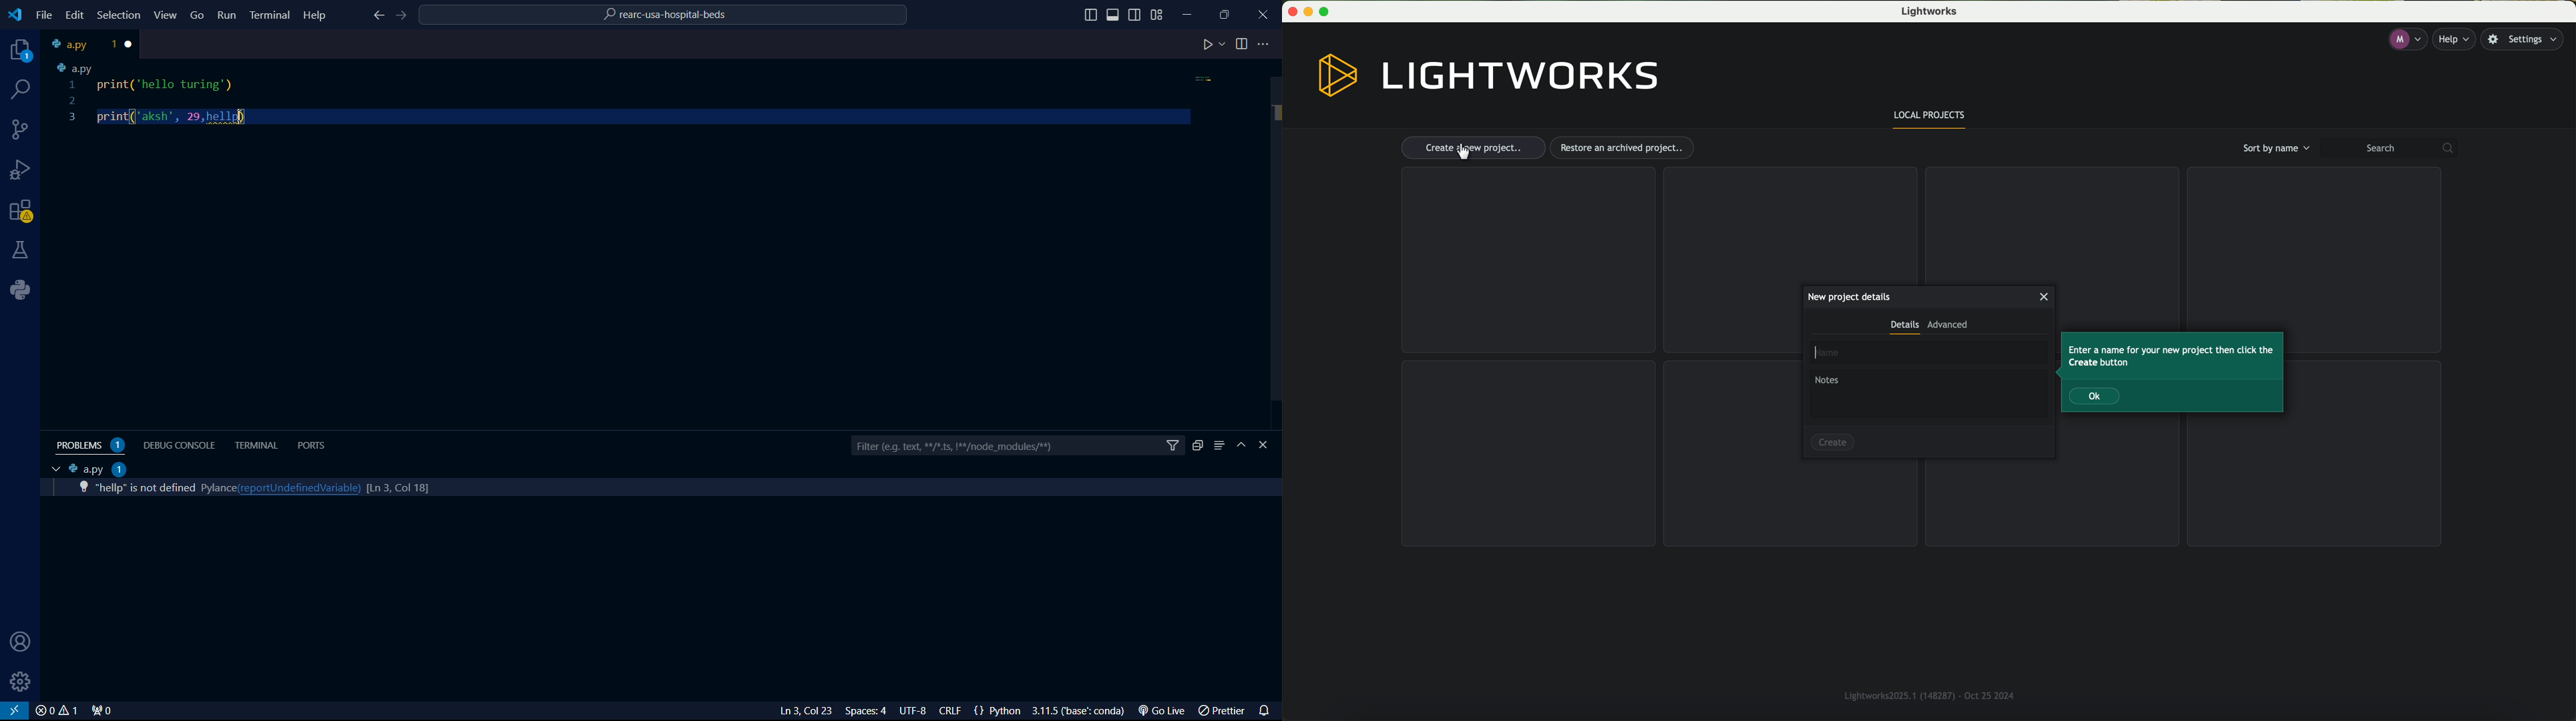 The height and width of the screenshot is (728, 2576). What do you see at coordinates (1529, 454) in the screenshot?
I see `grid` at bounding box center [1529, 454].